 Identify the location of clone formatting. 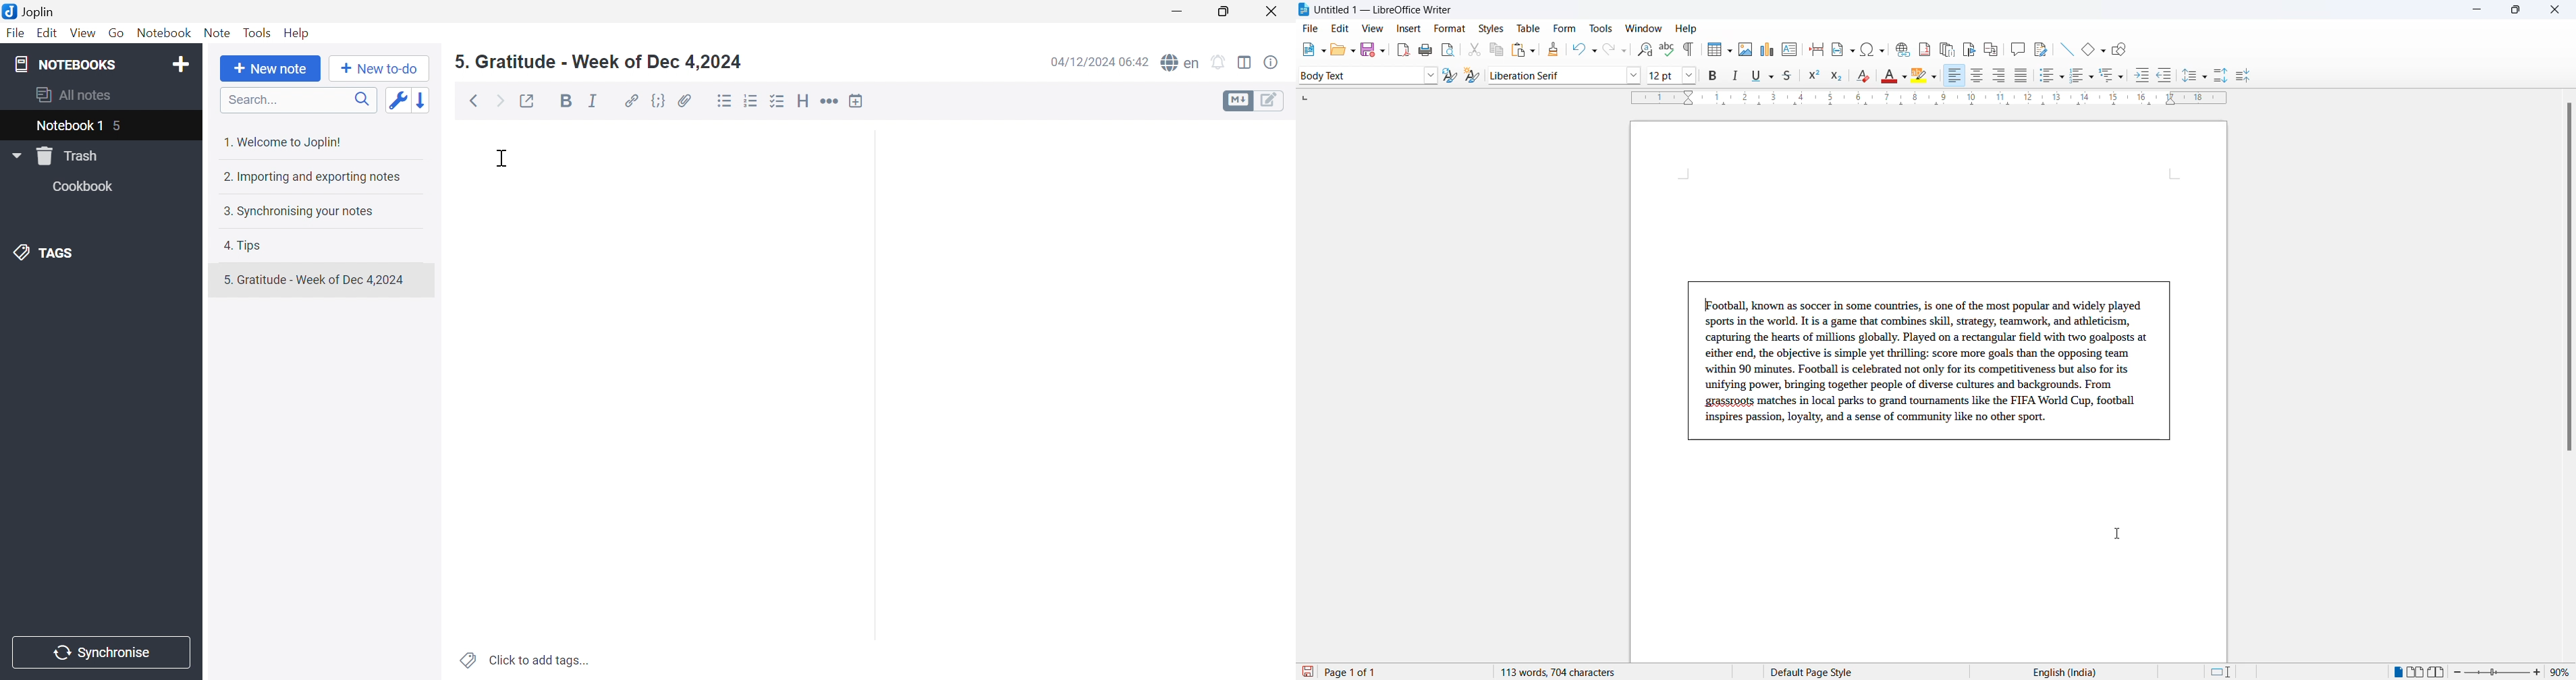
(1551, 49).